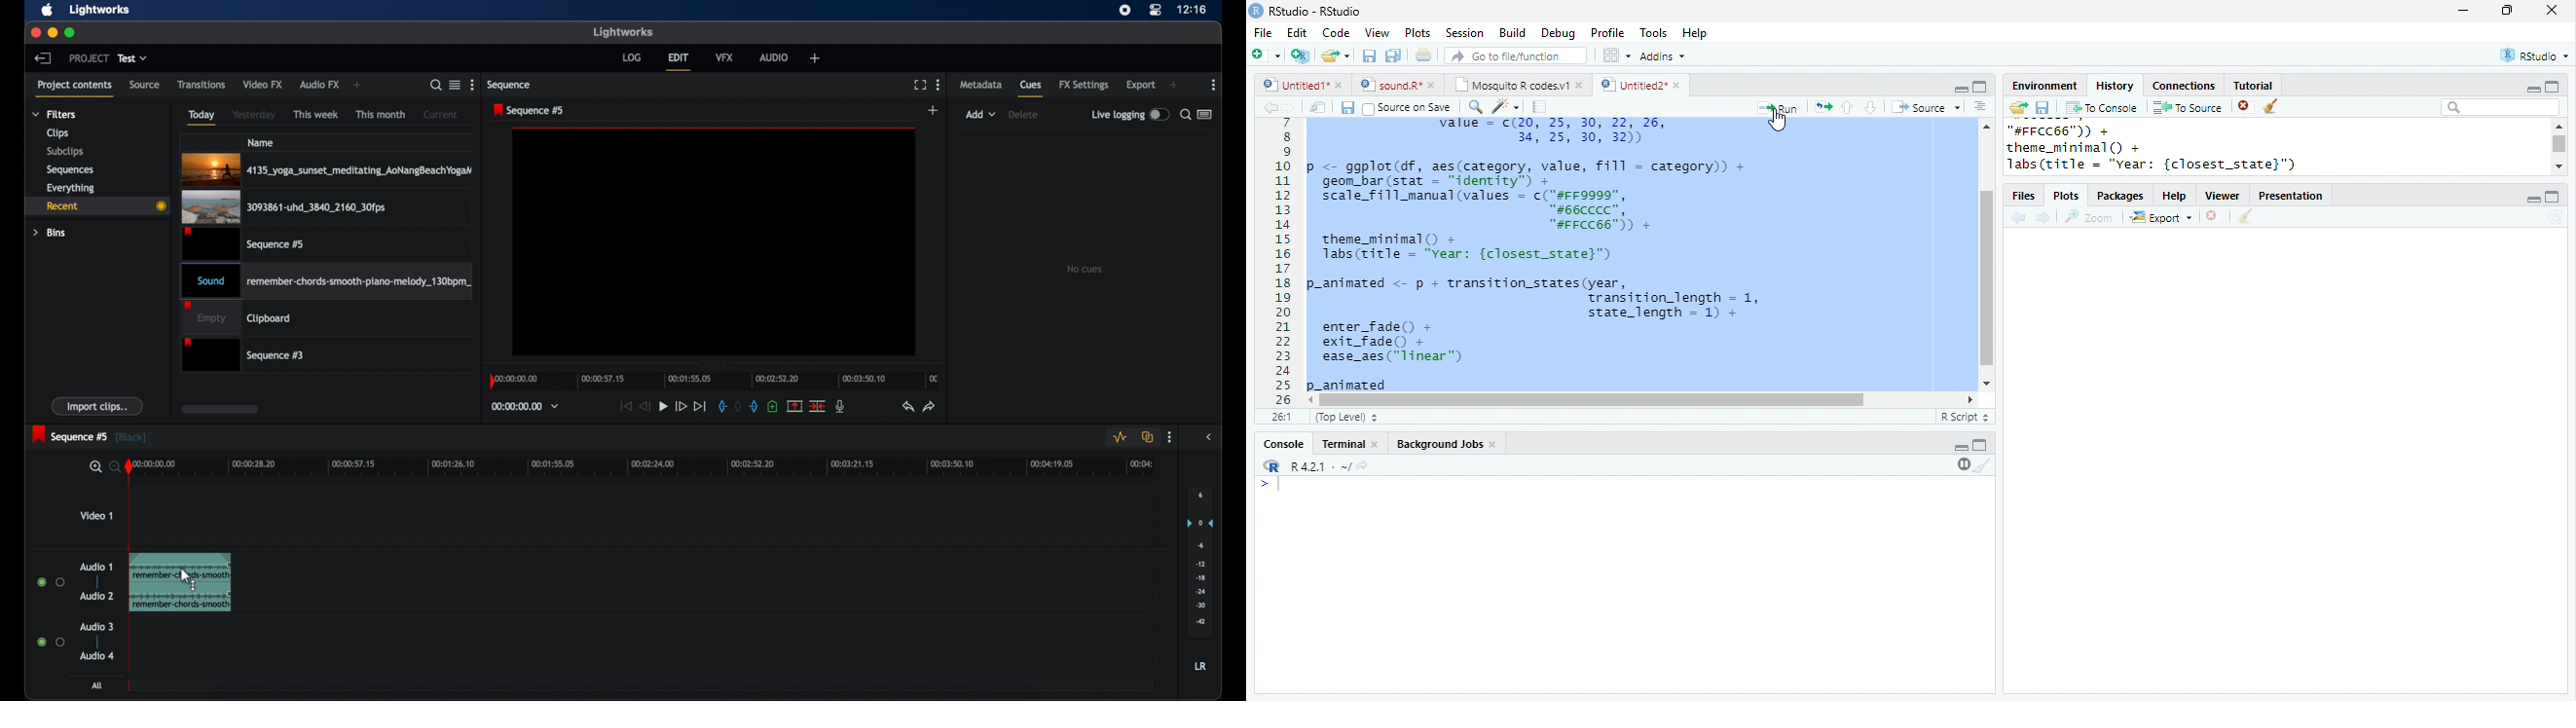 Image resolution: width=2576 pixels, height=728 pixels. Describe the element at coordinates (245, 356) in the screenshot. I see `Sequence #3` at that location.